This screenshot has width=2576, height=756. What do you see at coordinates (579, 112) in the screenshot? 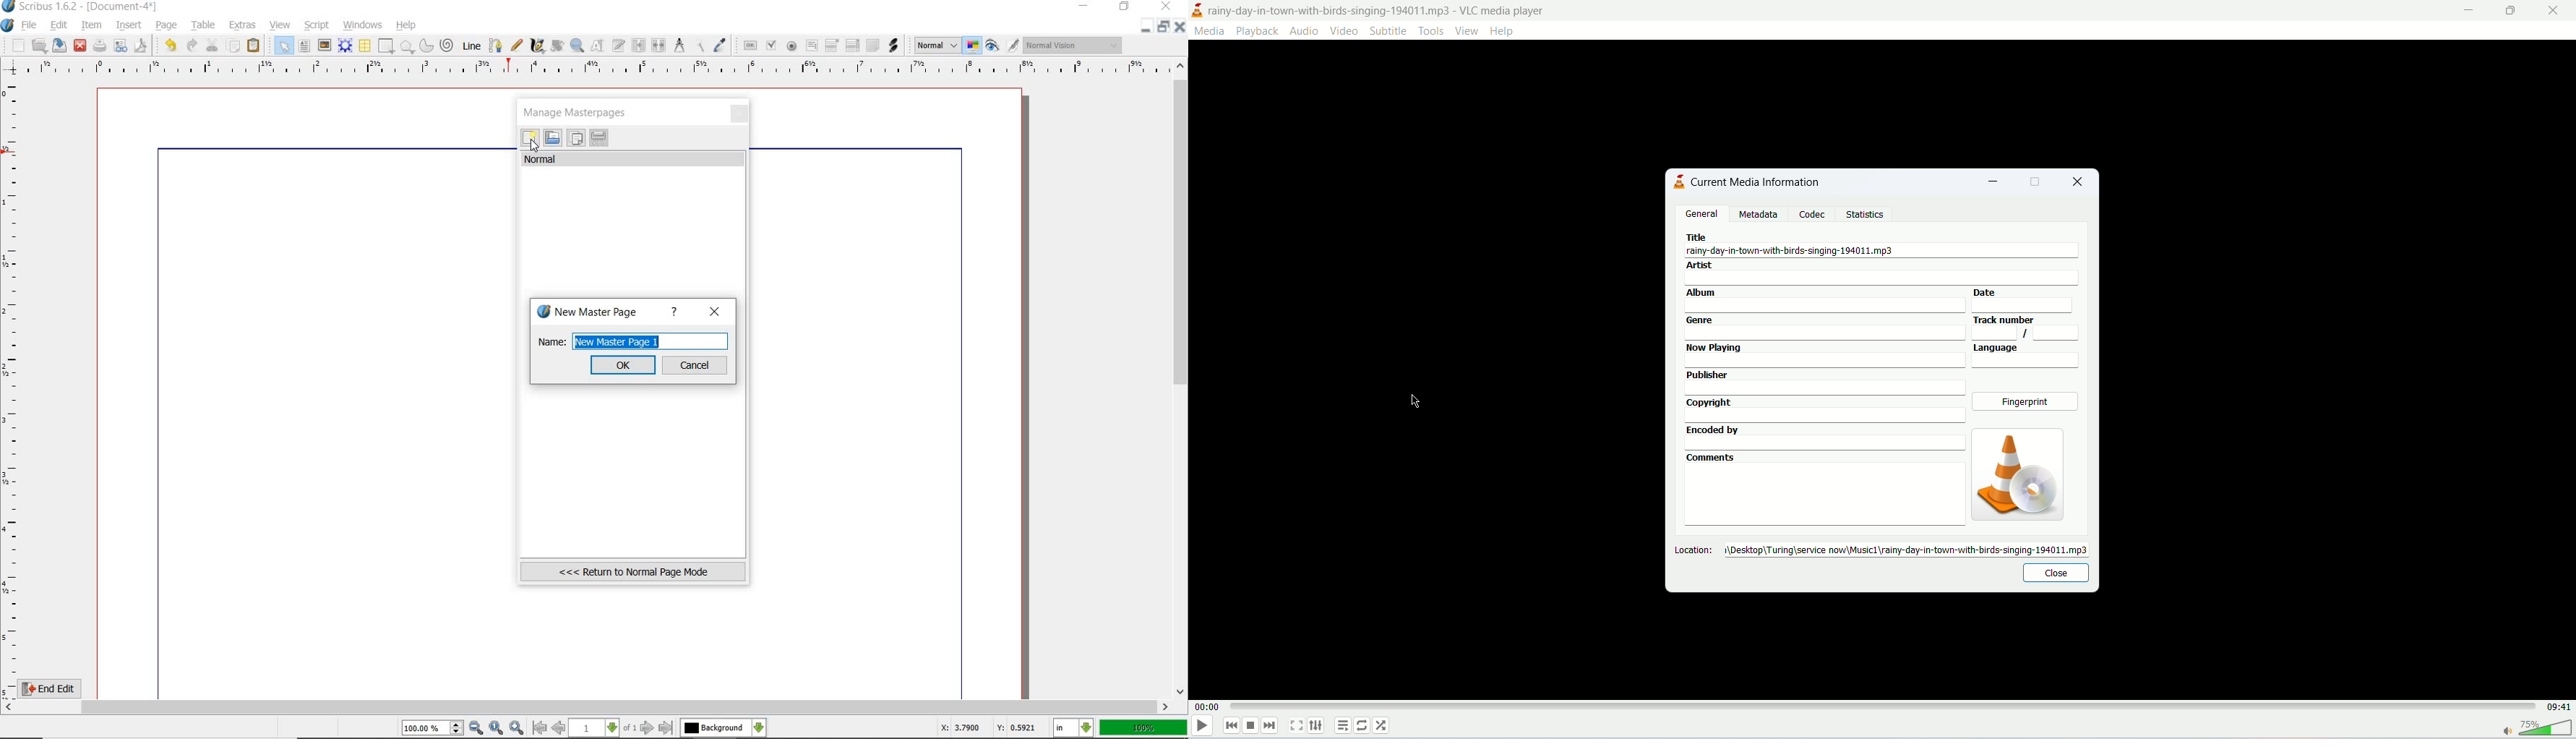
I see `manage masterpages` at bounding box center [579, 112].